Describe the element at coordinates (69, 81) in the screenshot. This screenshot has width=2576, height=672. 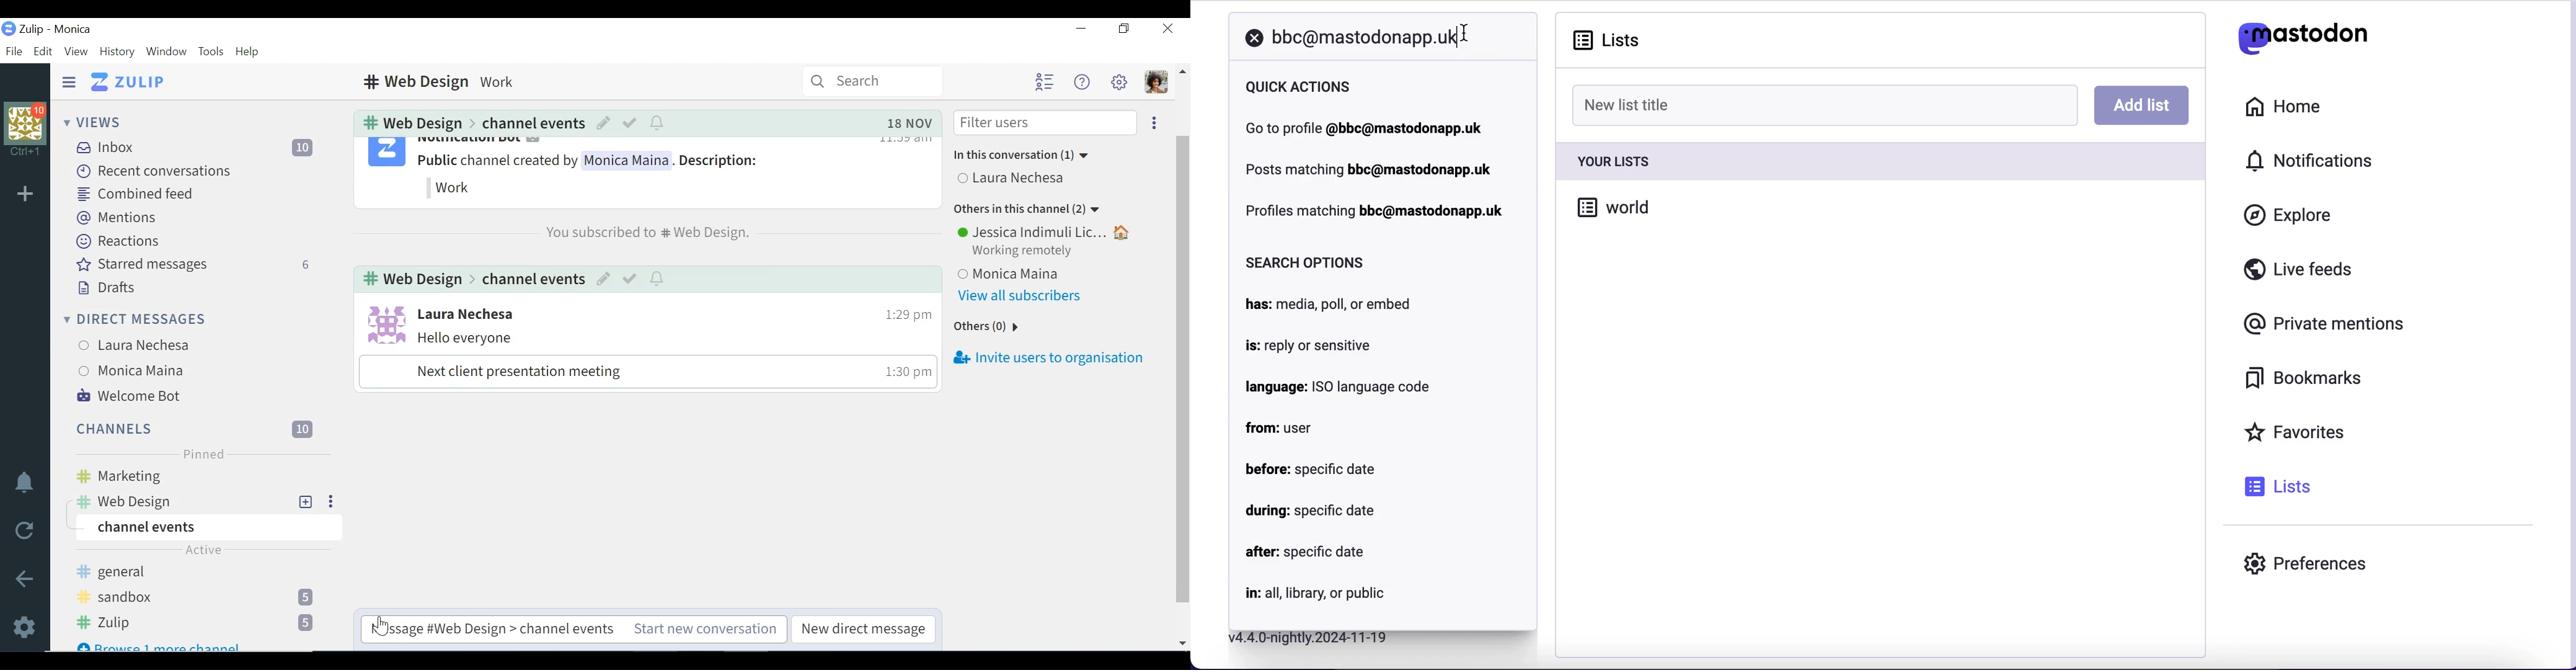
I see `Hide Sidebar` at that location.